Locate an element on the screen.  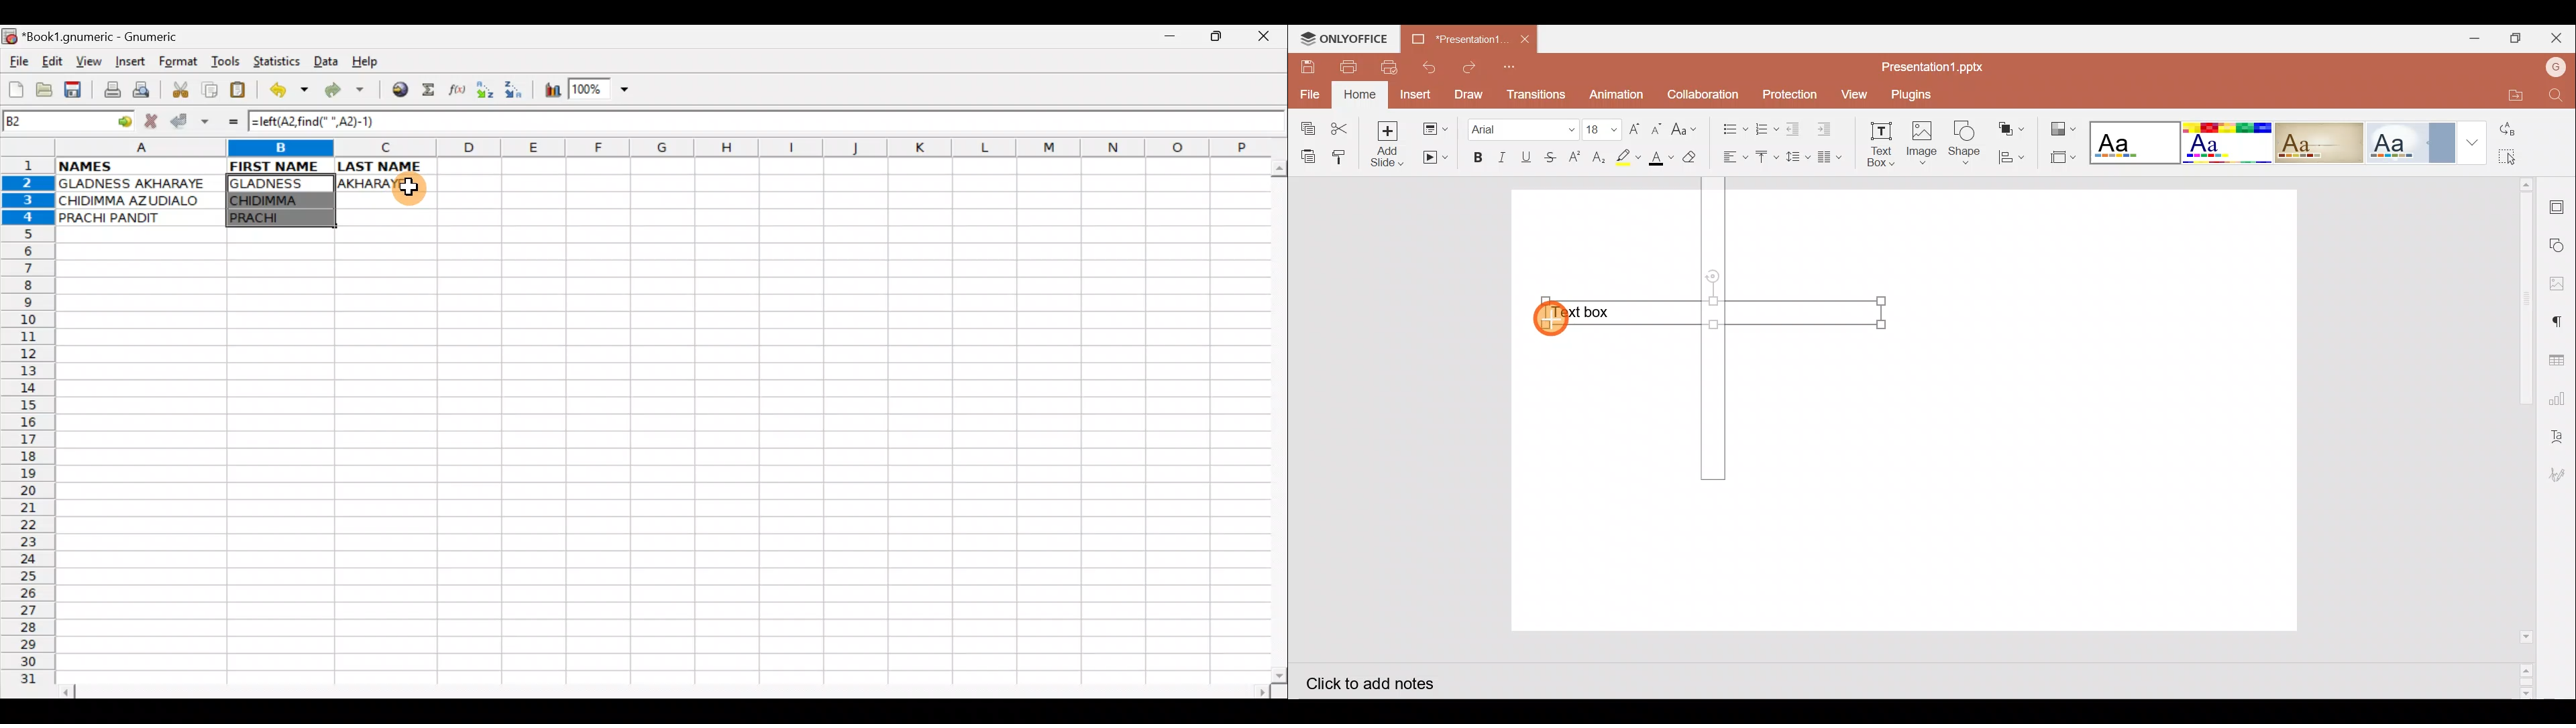
Image settings is located at coordinates (2561, 284).